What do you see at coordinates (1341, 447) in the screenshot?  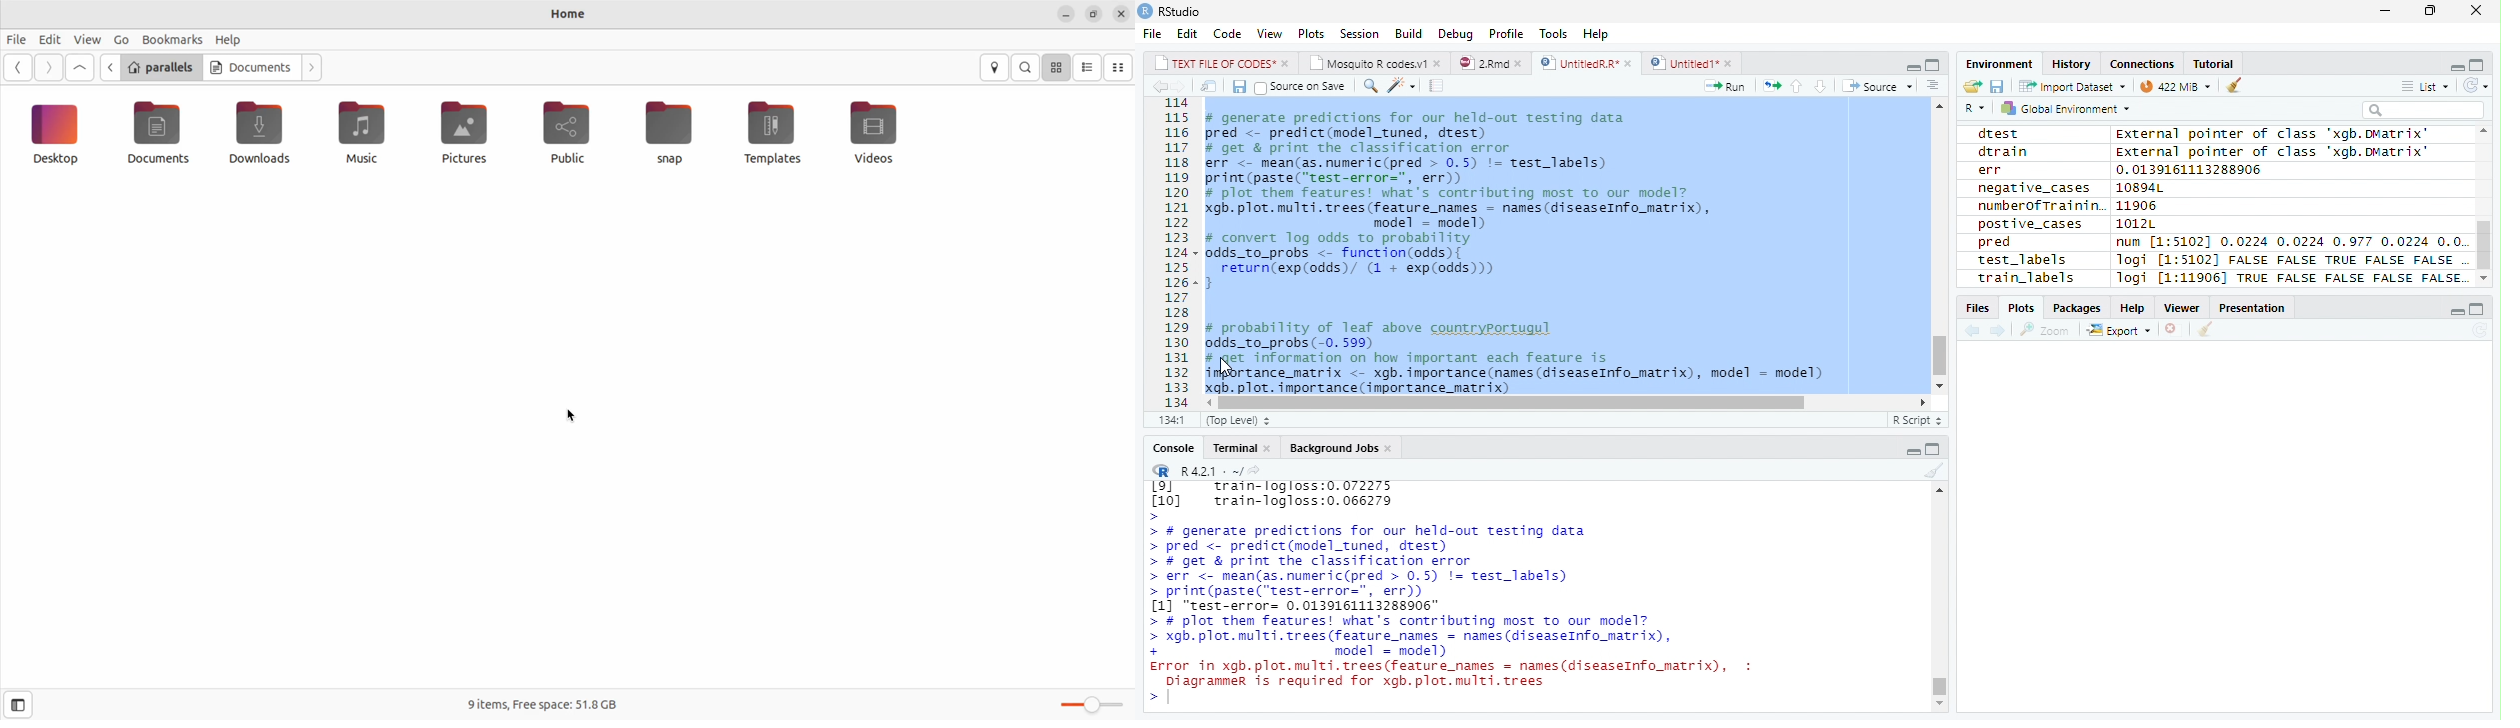 I see `Background Jobs` at bounding box center [1341, 447].